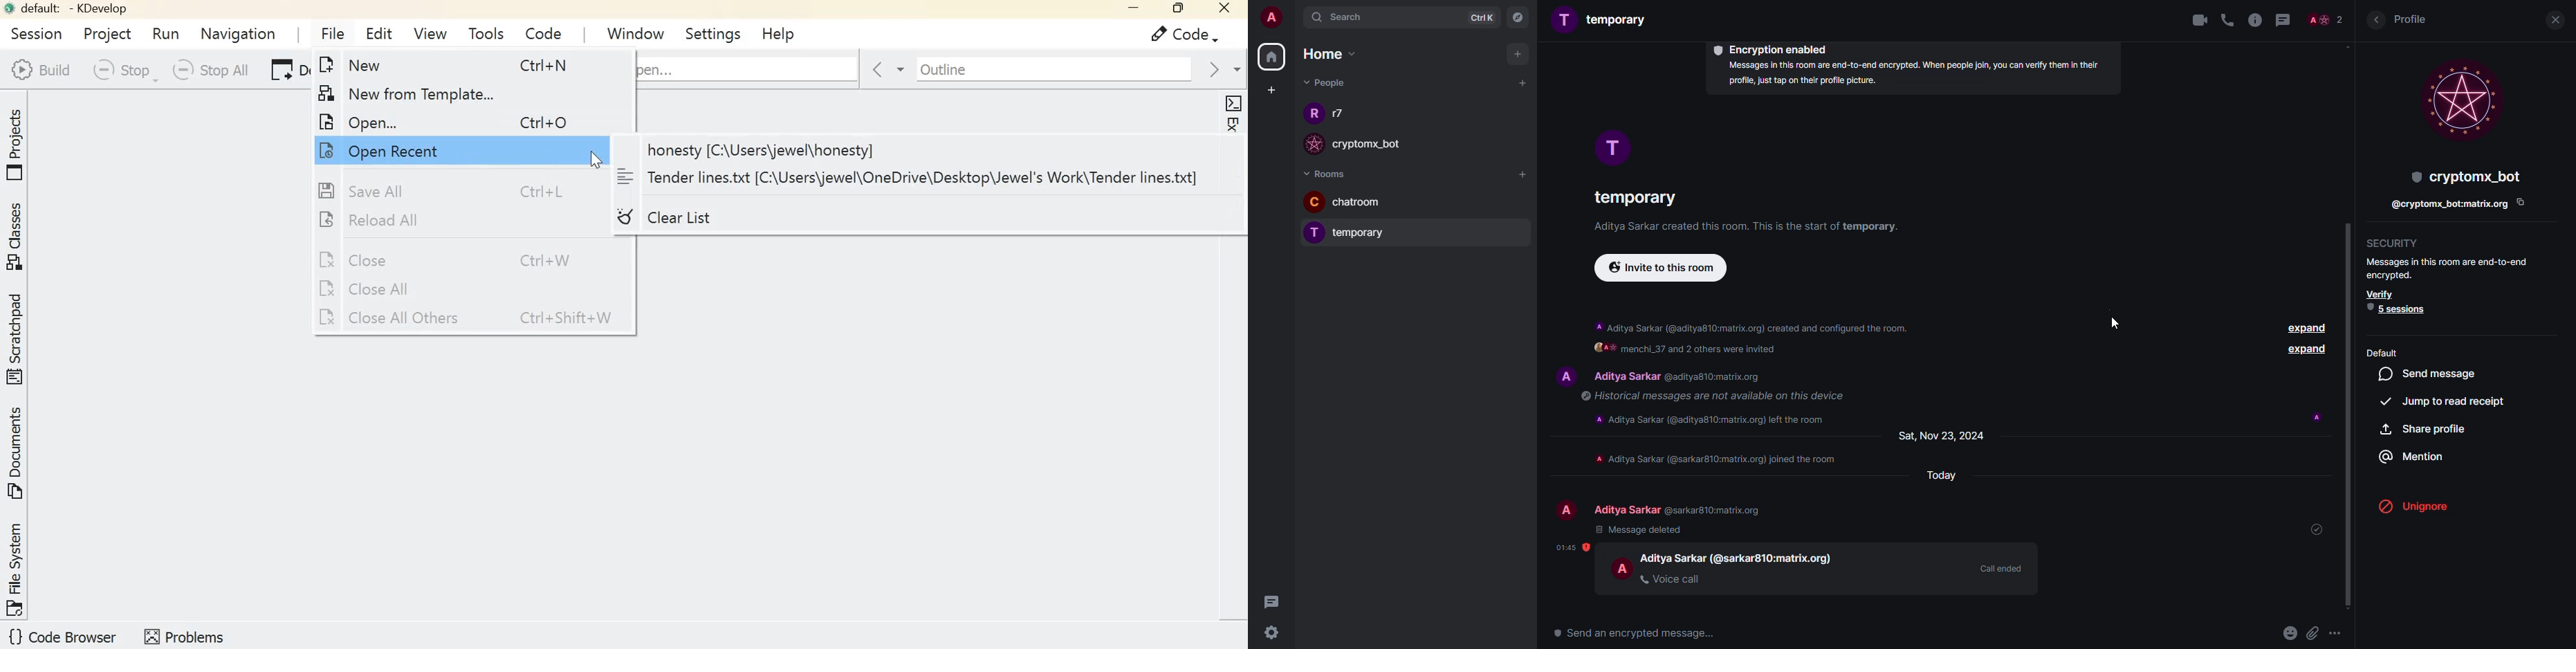 Image resolution: width=2576 pixels, height=672 pixels. I want to click on close, so click(1226, 10).